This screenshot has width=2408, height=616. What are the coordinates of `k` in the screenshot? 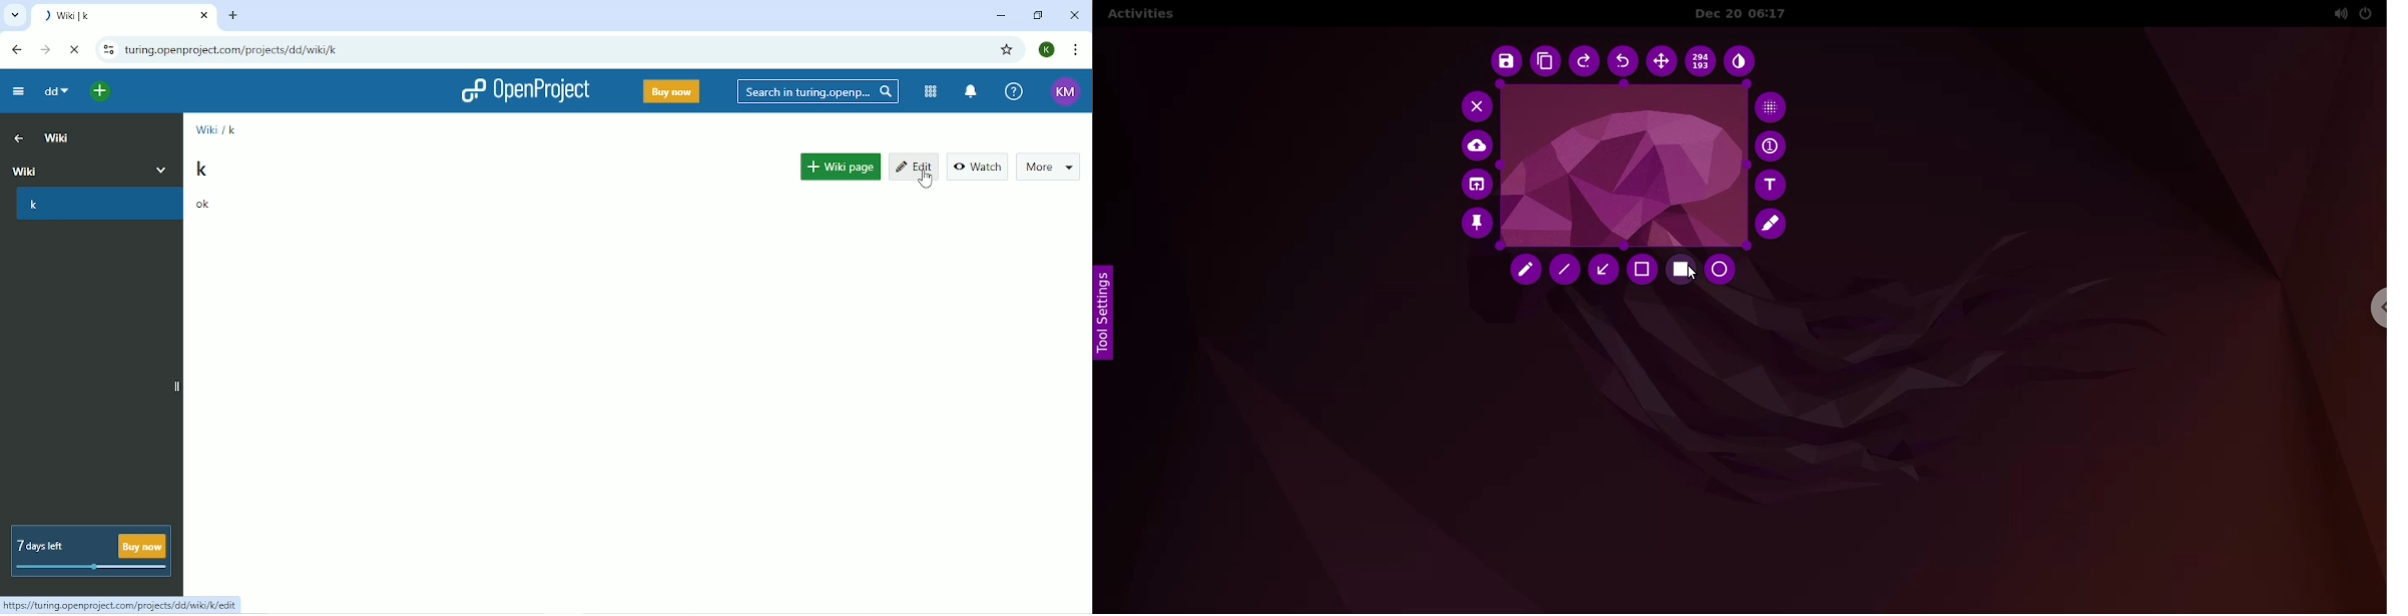 It's located at (34, 206).